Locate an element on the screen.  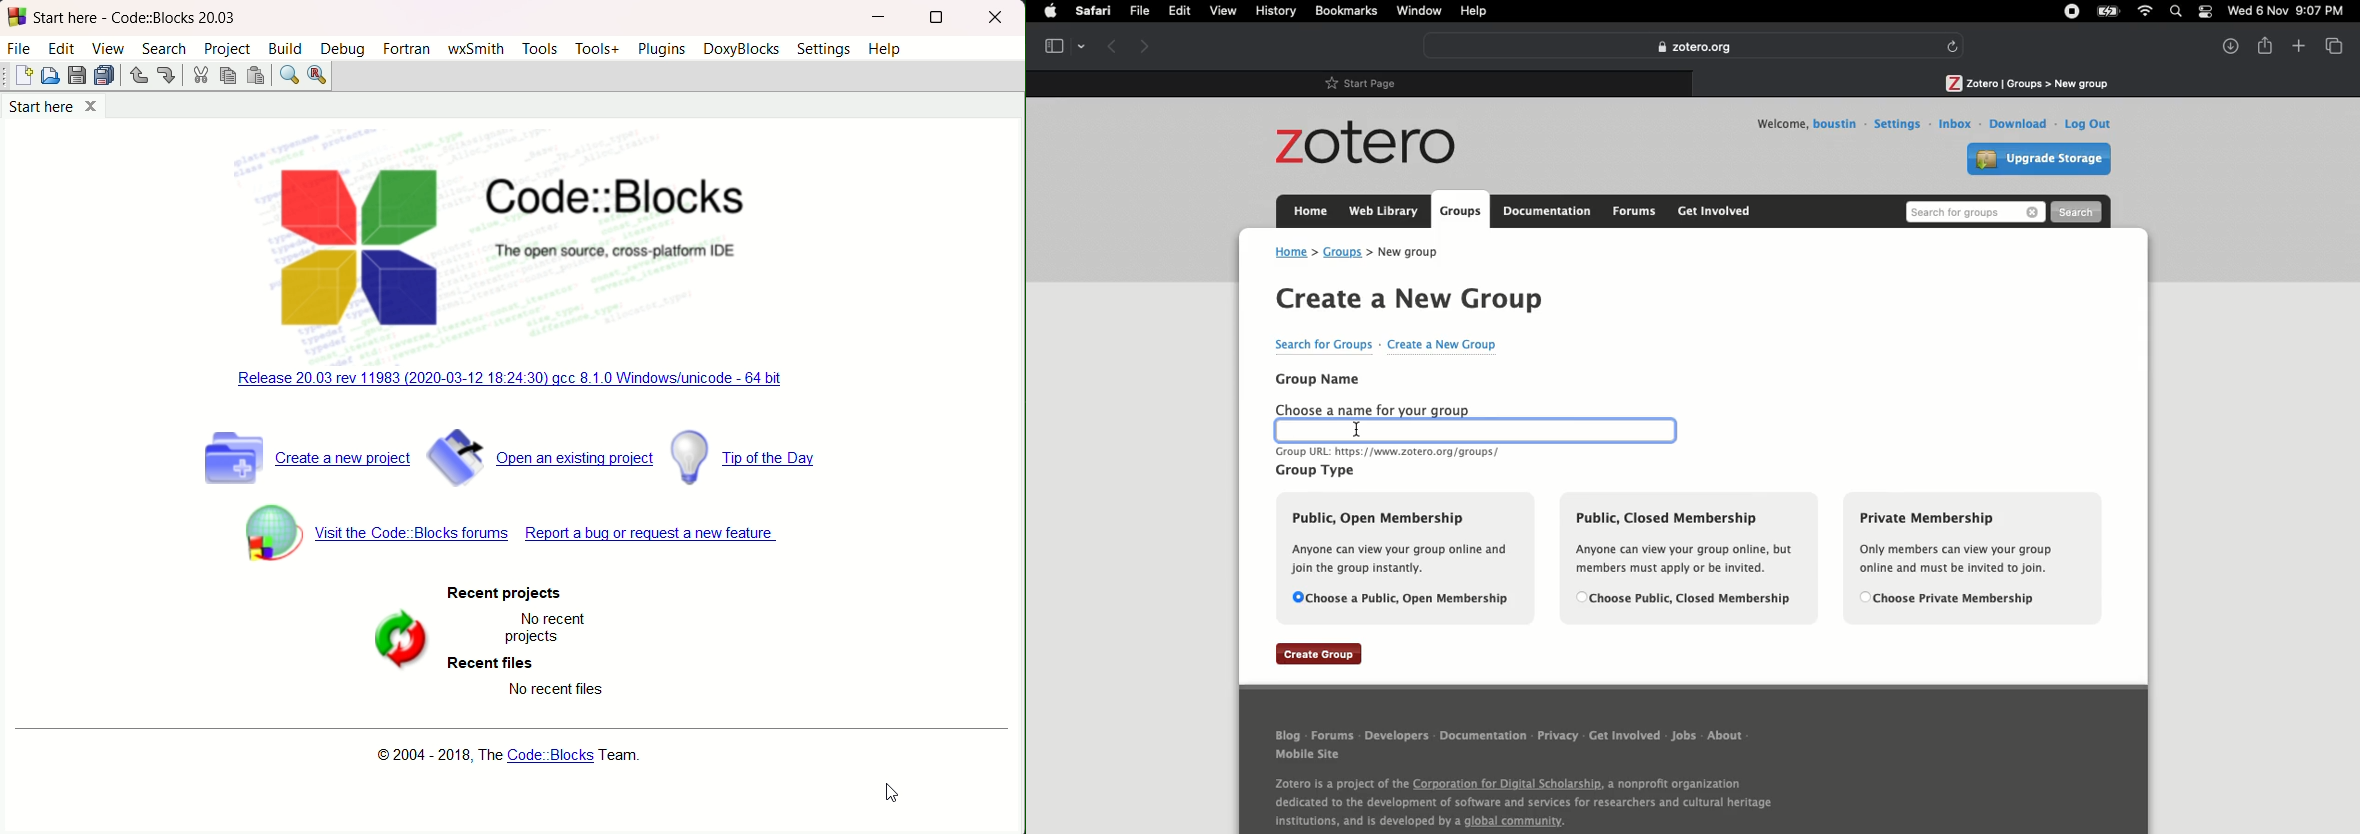
Log out is located at coordinates (2085, 123).